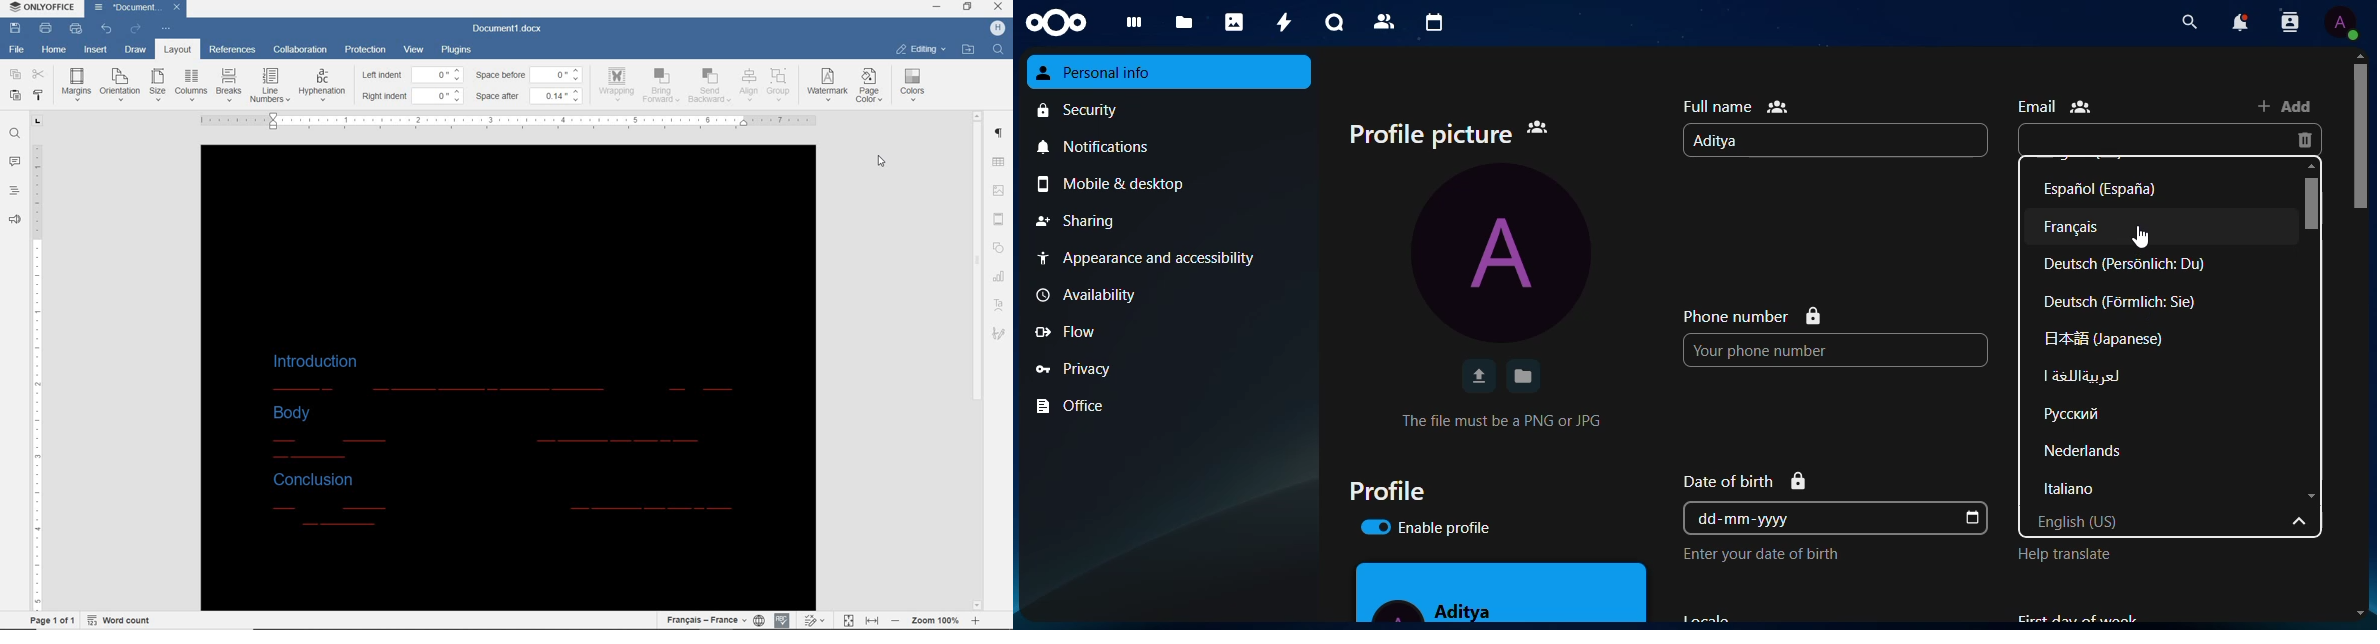 The image size is (2380, 644). Describe the element at coordinates (1103, 149) in the screenshot. I see `notifications` at that location.